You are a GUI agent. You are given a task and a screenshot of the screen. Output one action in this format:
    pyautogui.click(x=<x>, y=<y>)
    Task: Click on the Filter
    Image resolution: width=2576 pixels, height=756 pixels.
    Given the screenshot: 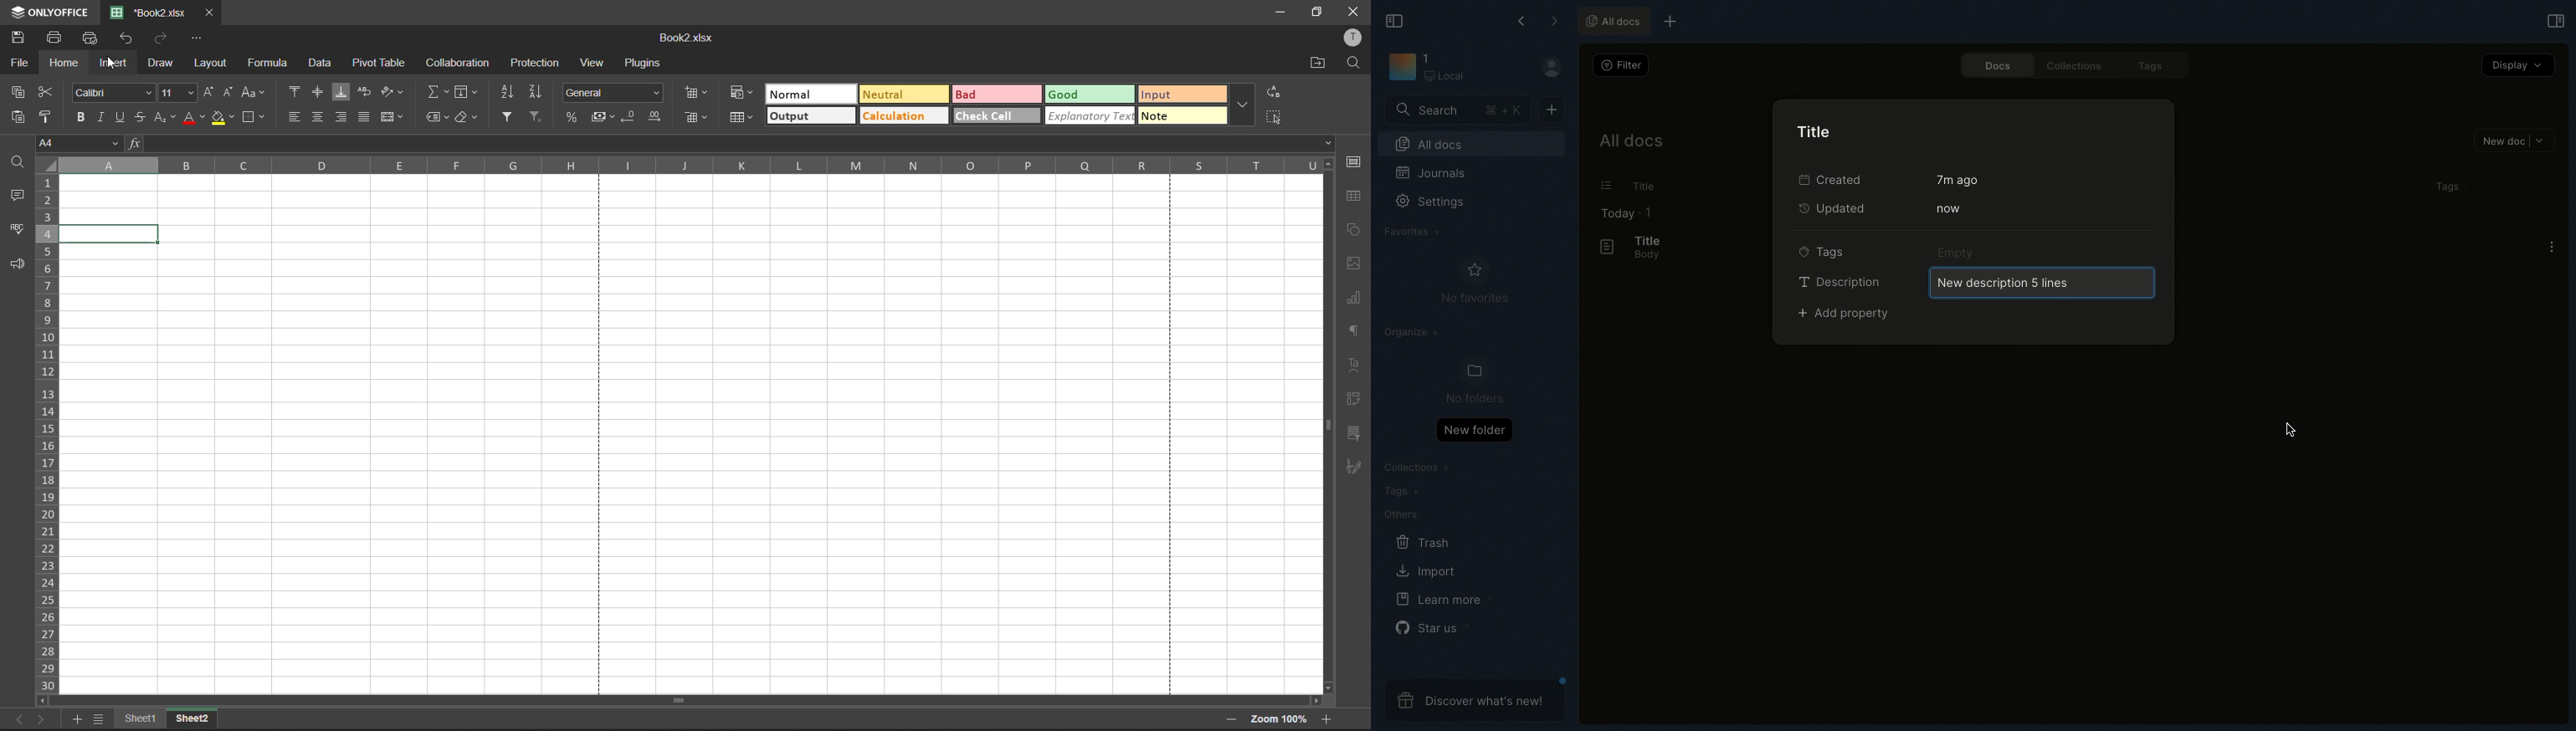 What is the action you would take?
    pyautogui.click(x=1619, y=64)
    